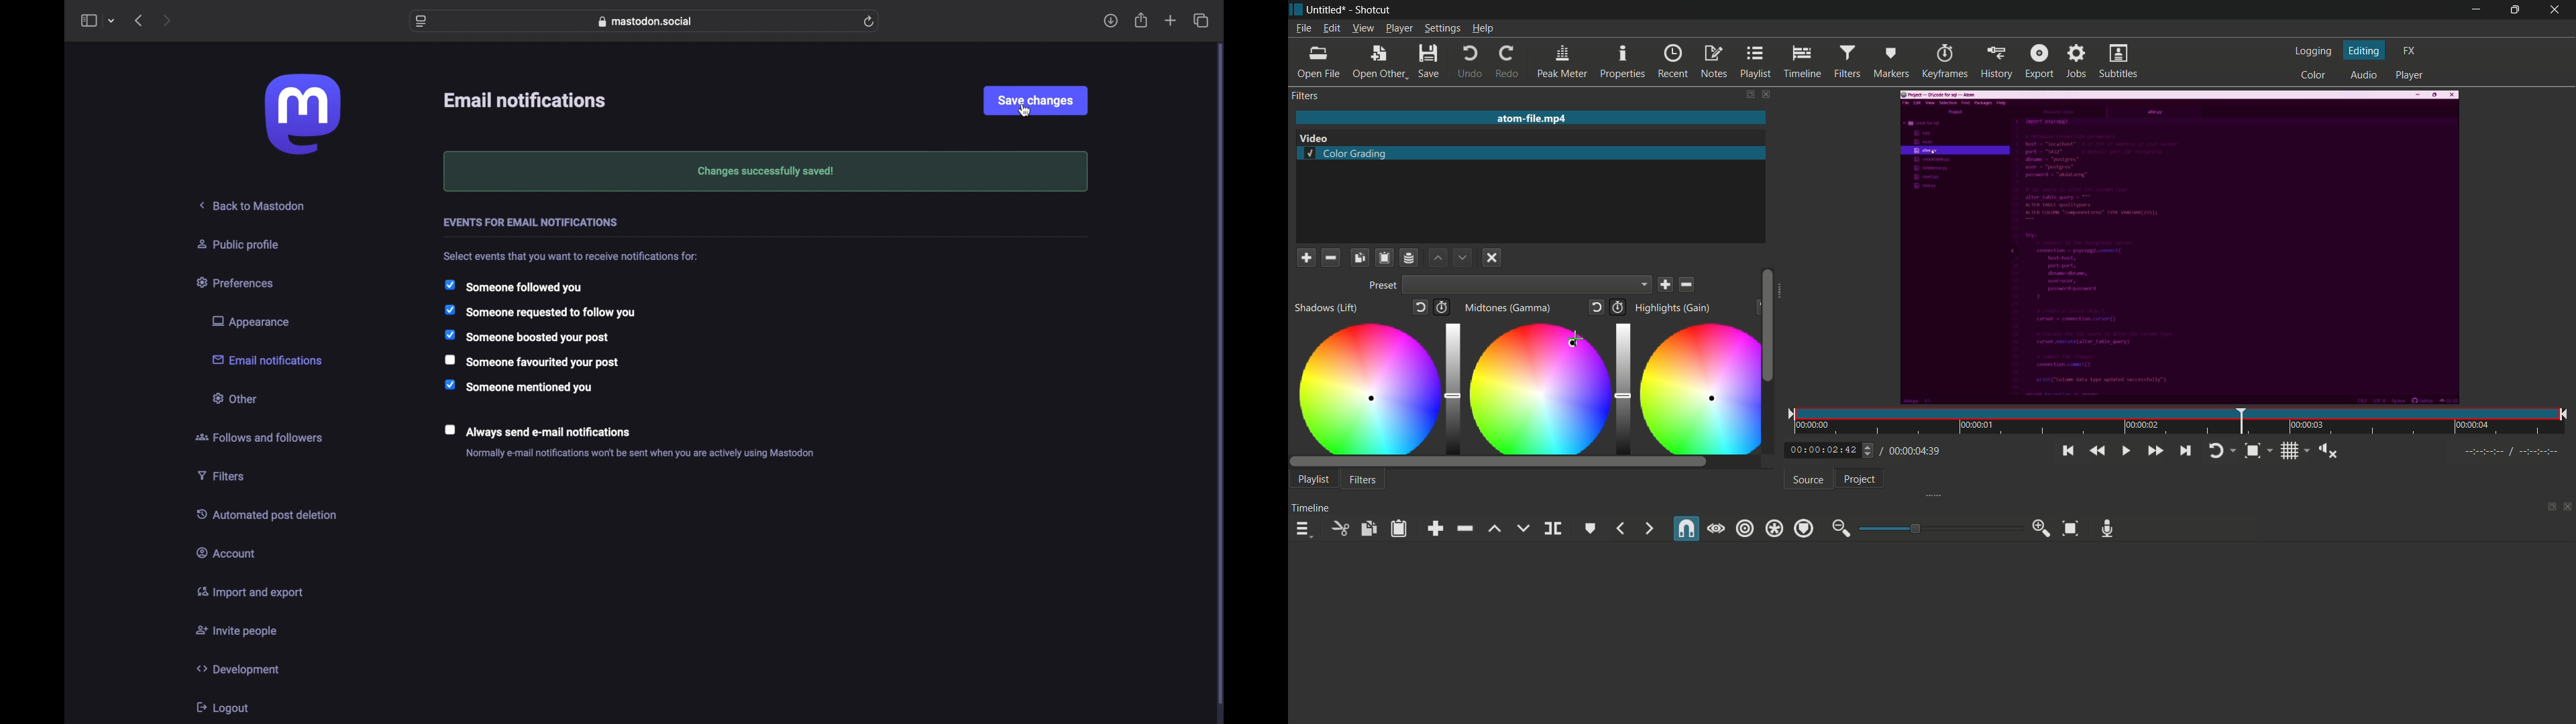  I want to click on Up, so click(1439, 258).